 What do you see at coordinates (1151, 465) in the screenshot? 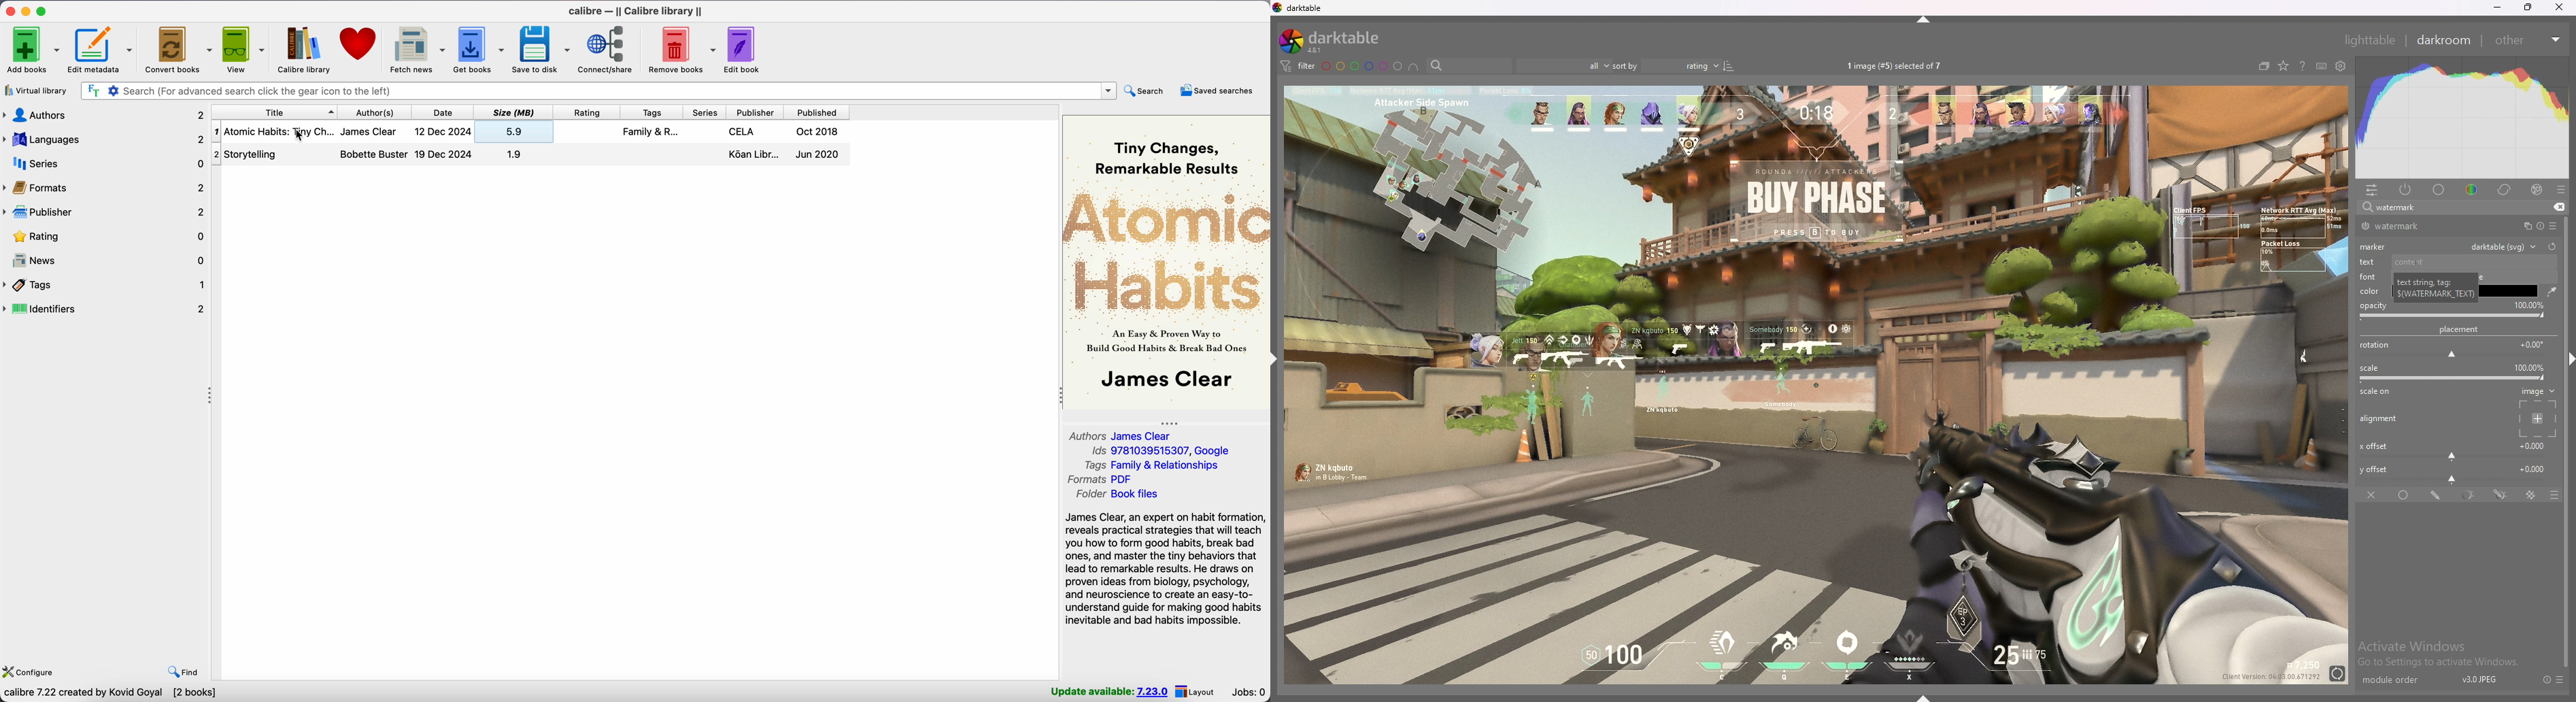
I see `tags Family & Relationships` at bounding box center [1151, 465].